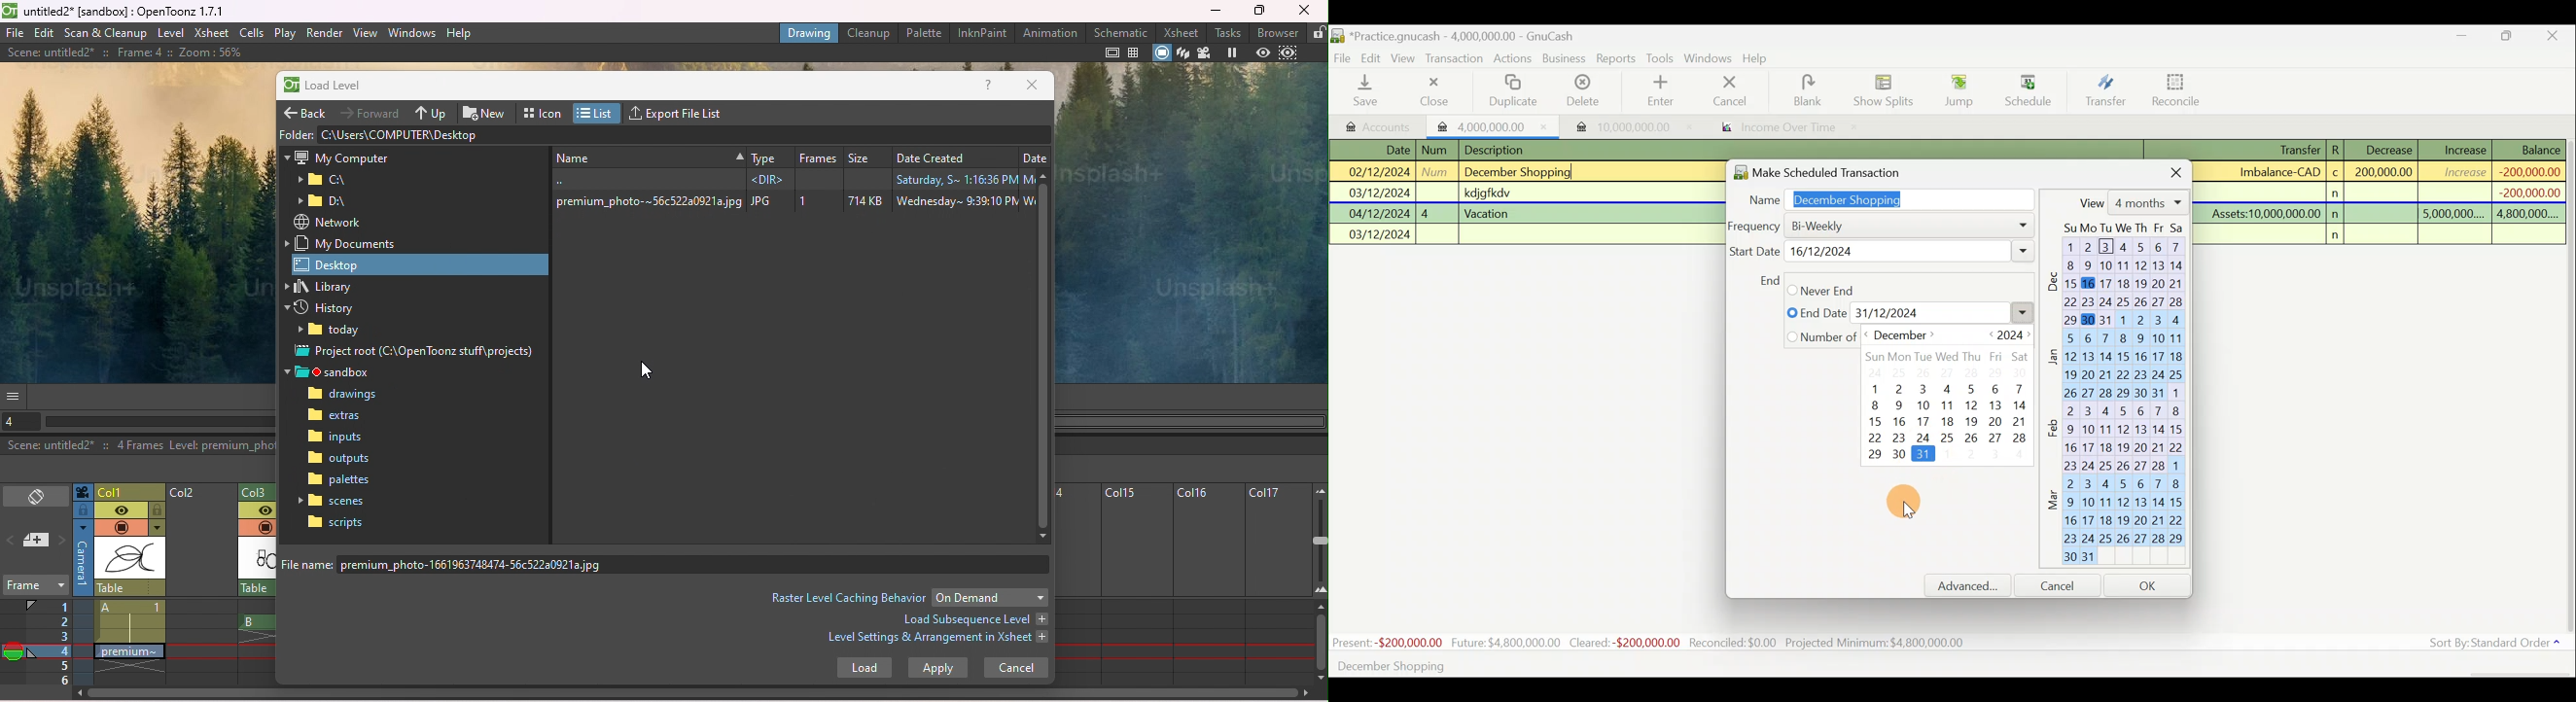 The image size is (2576, 728). Describe the element at coordinates (211, 34) in the screenshot. I see `Xsheet` at that location.